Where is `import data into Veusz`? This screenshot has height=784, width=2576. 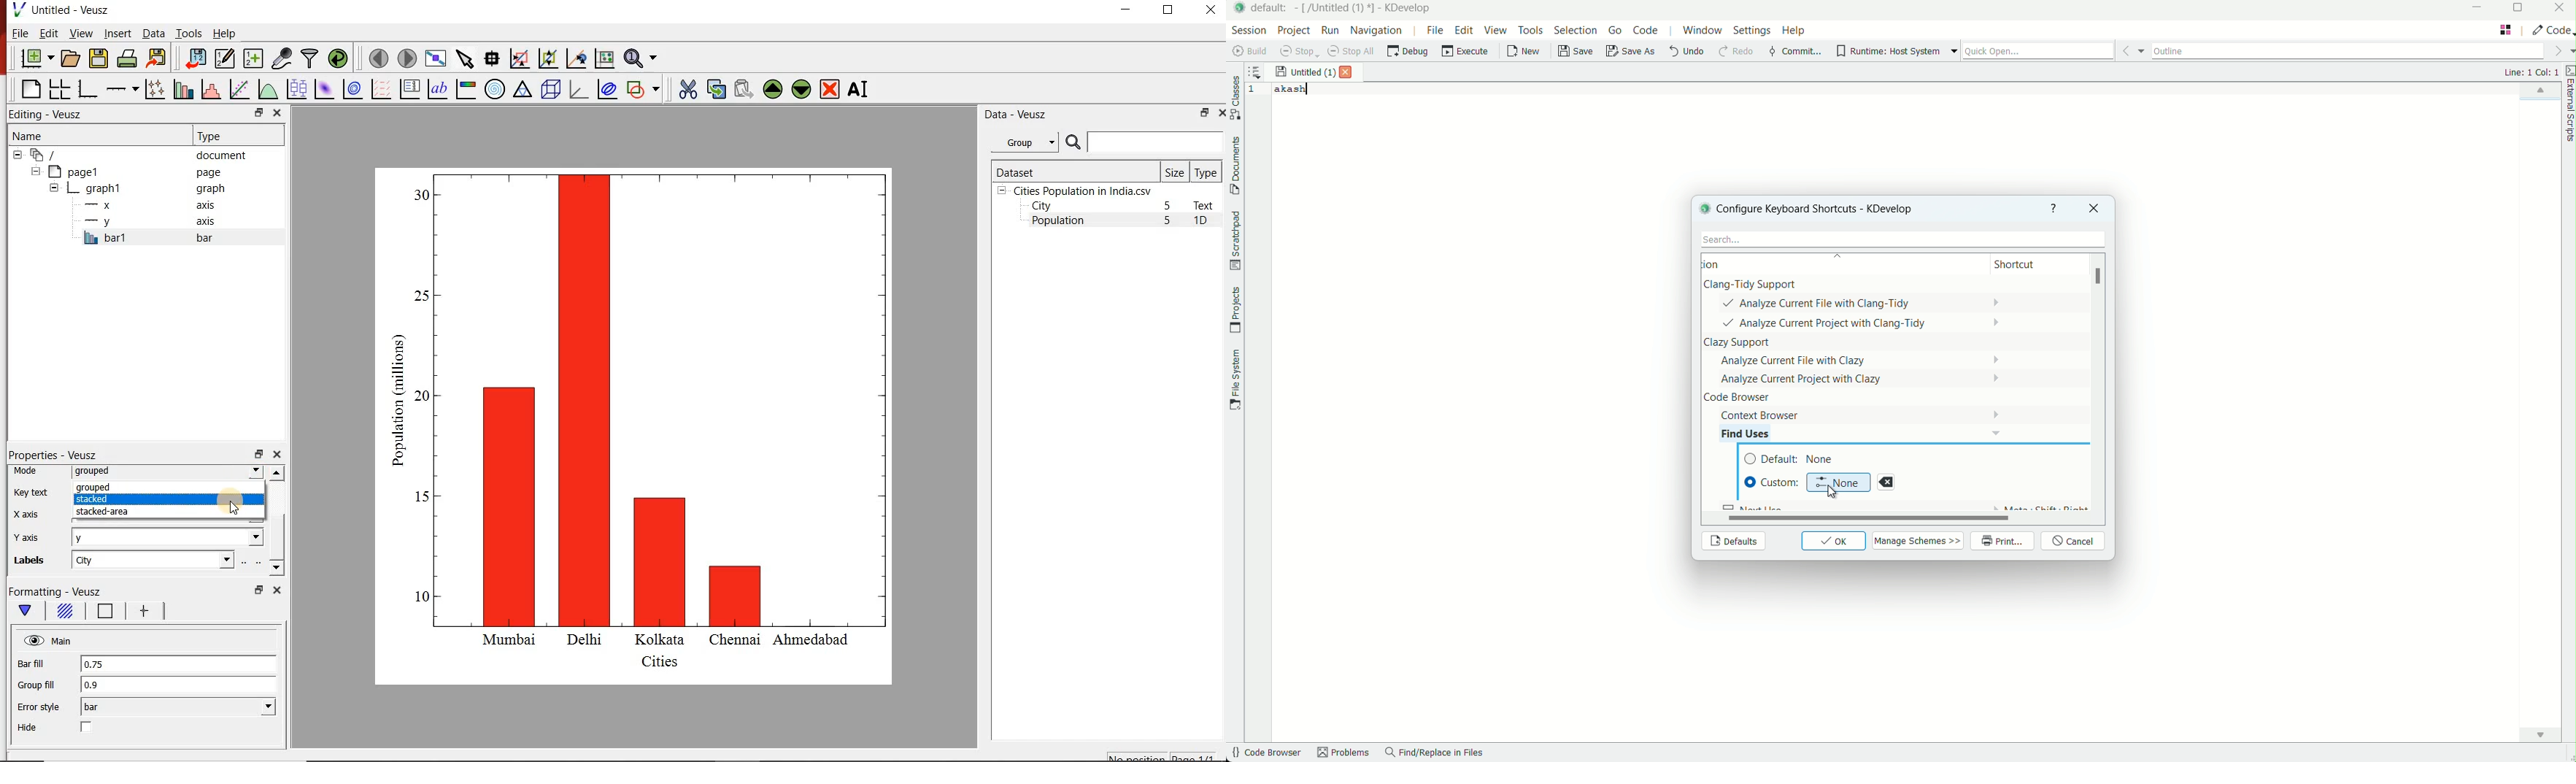
import data into Veusz is located at coordinates (195, 58).